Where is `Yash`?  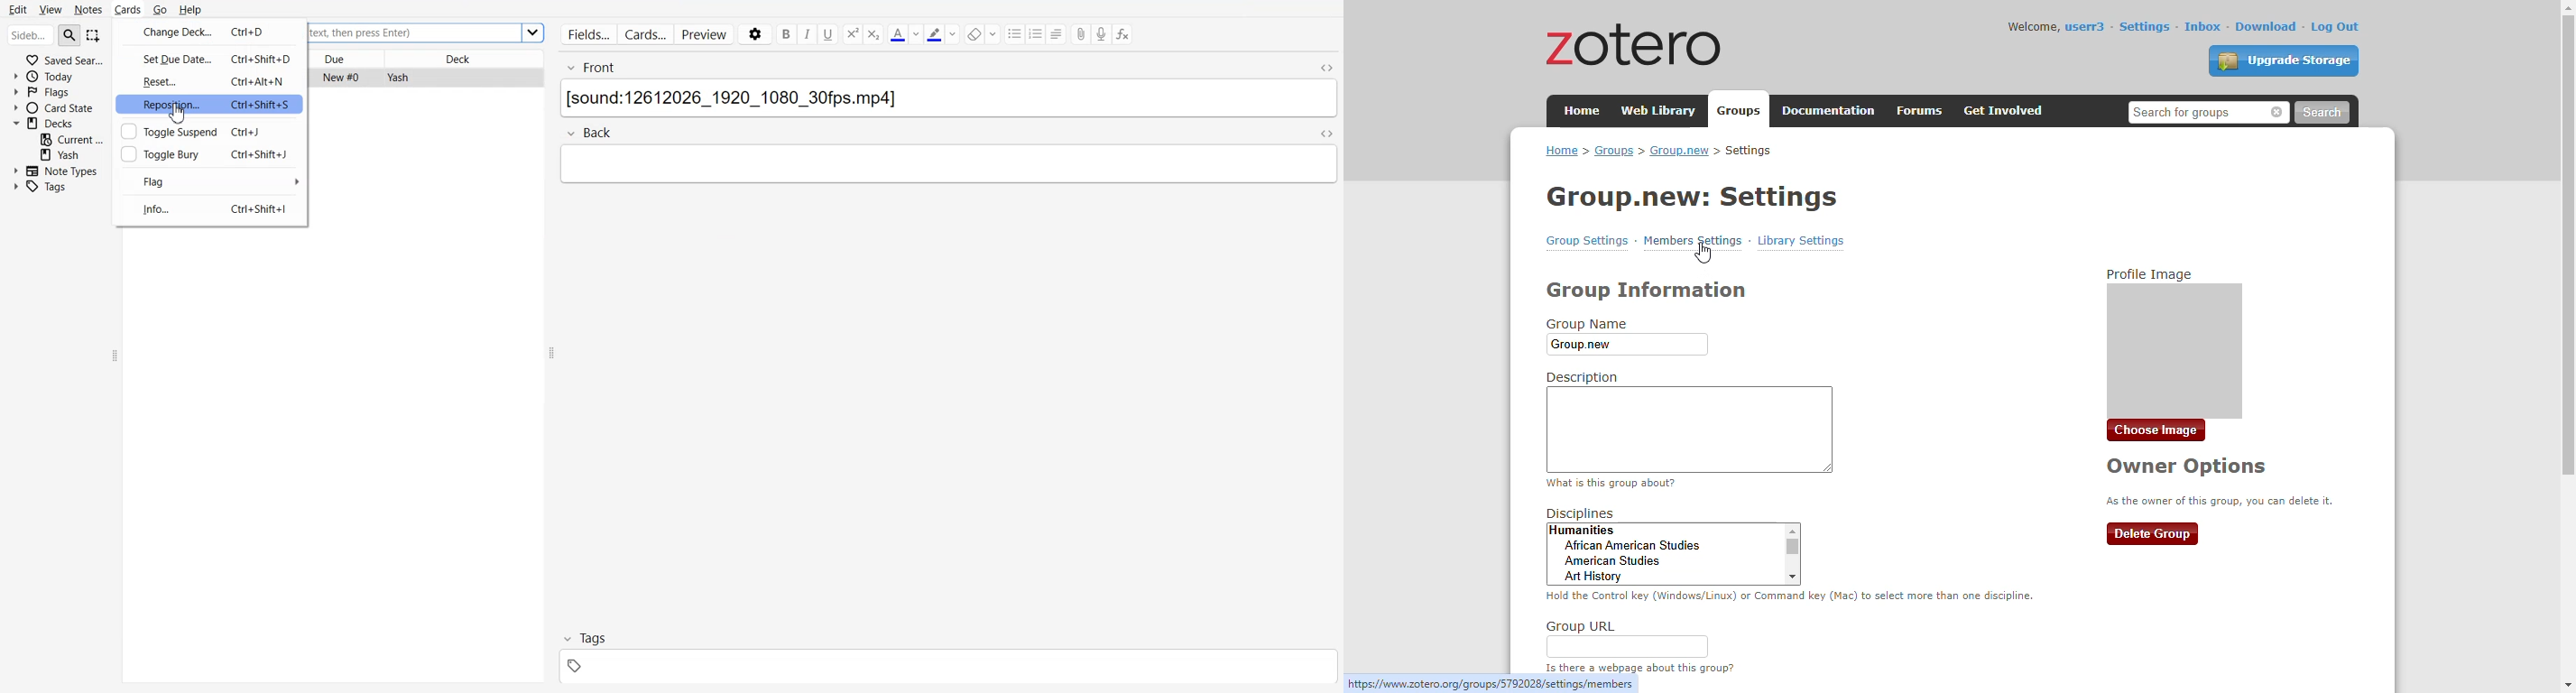
Yash is located at coordinates (73, 155).